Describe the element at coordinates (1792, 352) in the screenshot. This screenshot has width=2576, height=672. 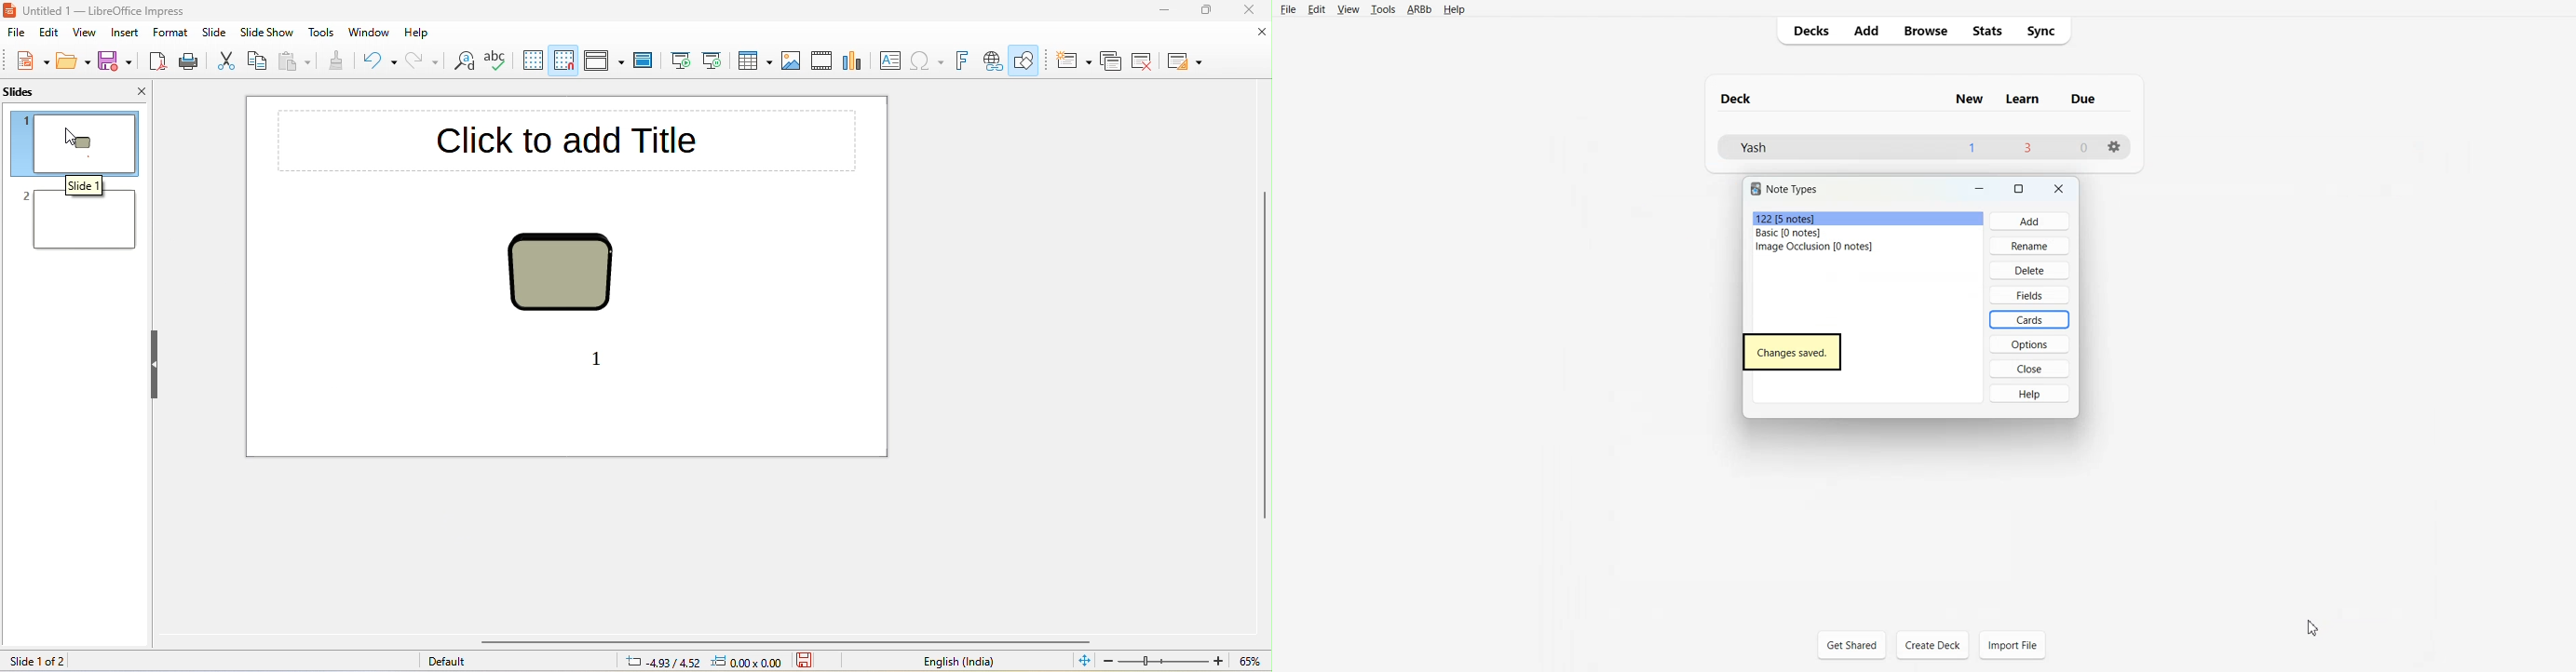
I see `Text` at that location.